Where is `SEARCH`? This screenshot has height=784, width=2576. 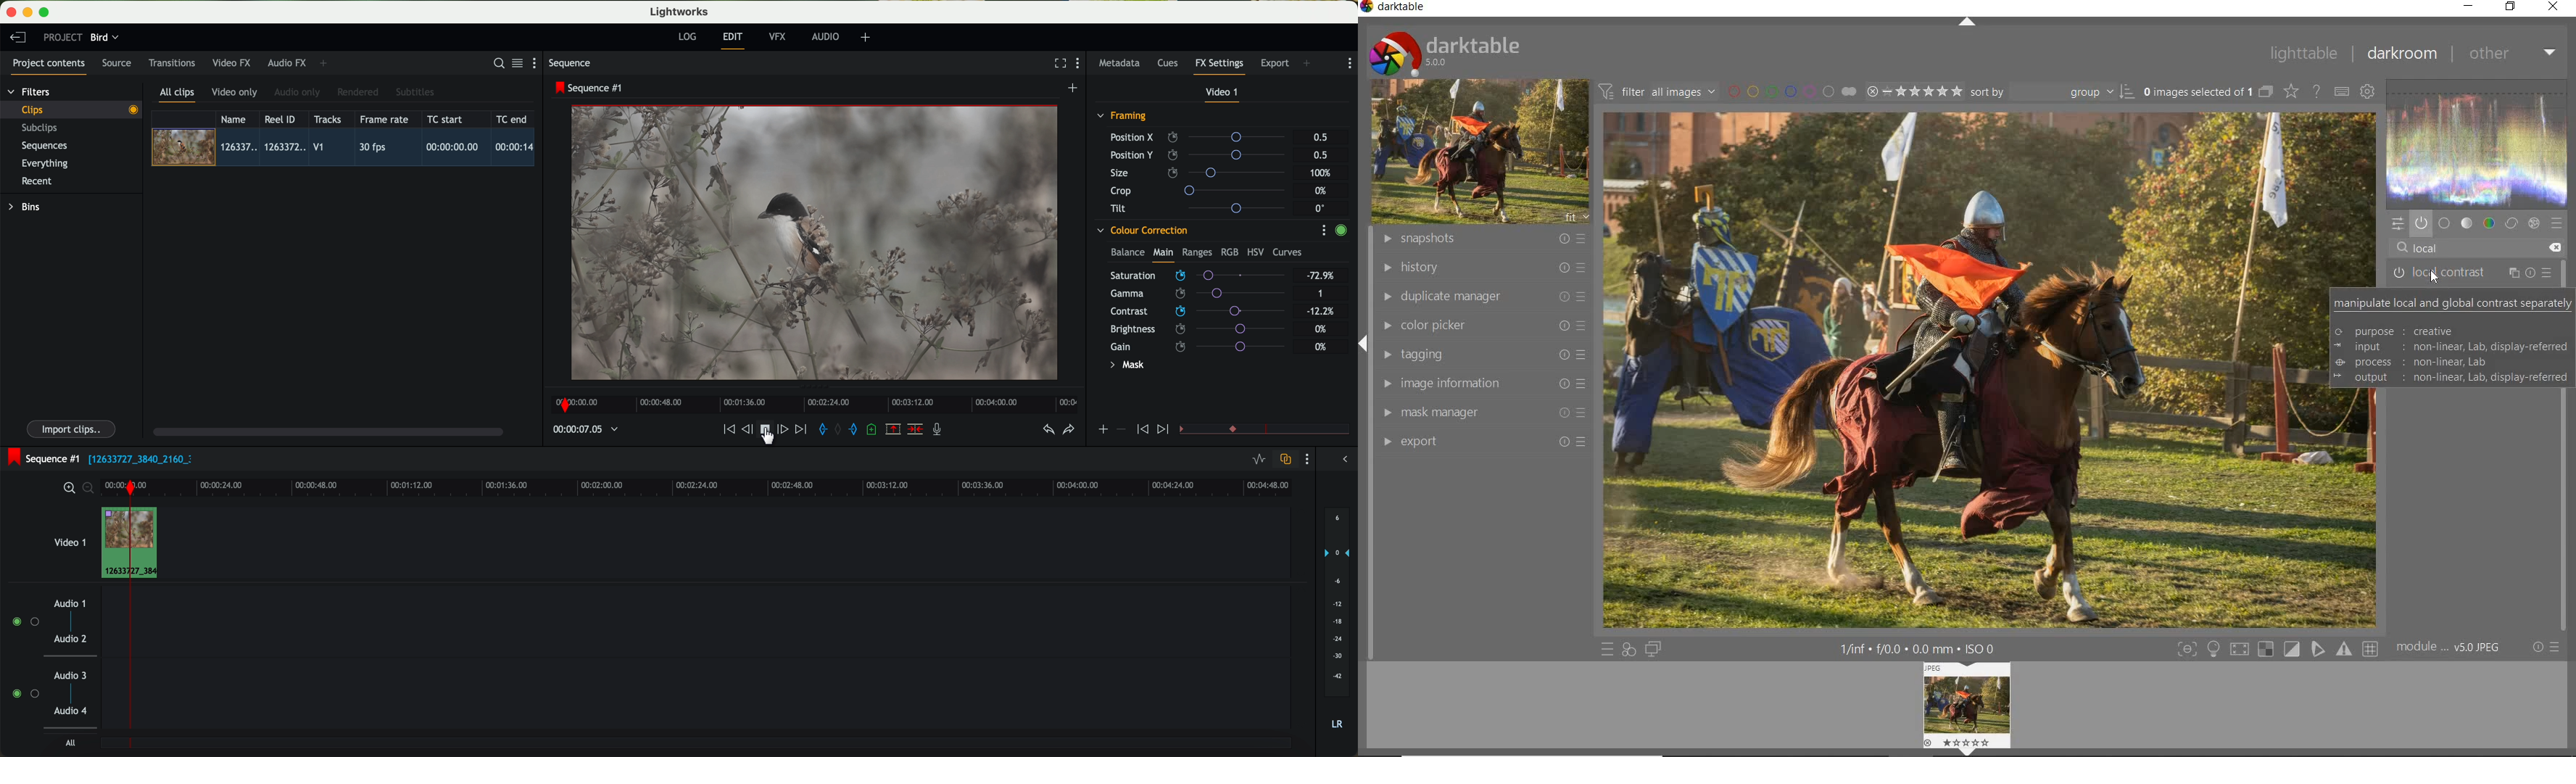
SEARCH is located at coordinates (2435, 279).